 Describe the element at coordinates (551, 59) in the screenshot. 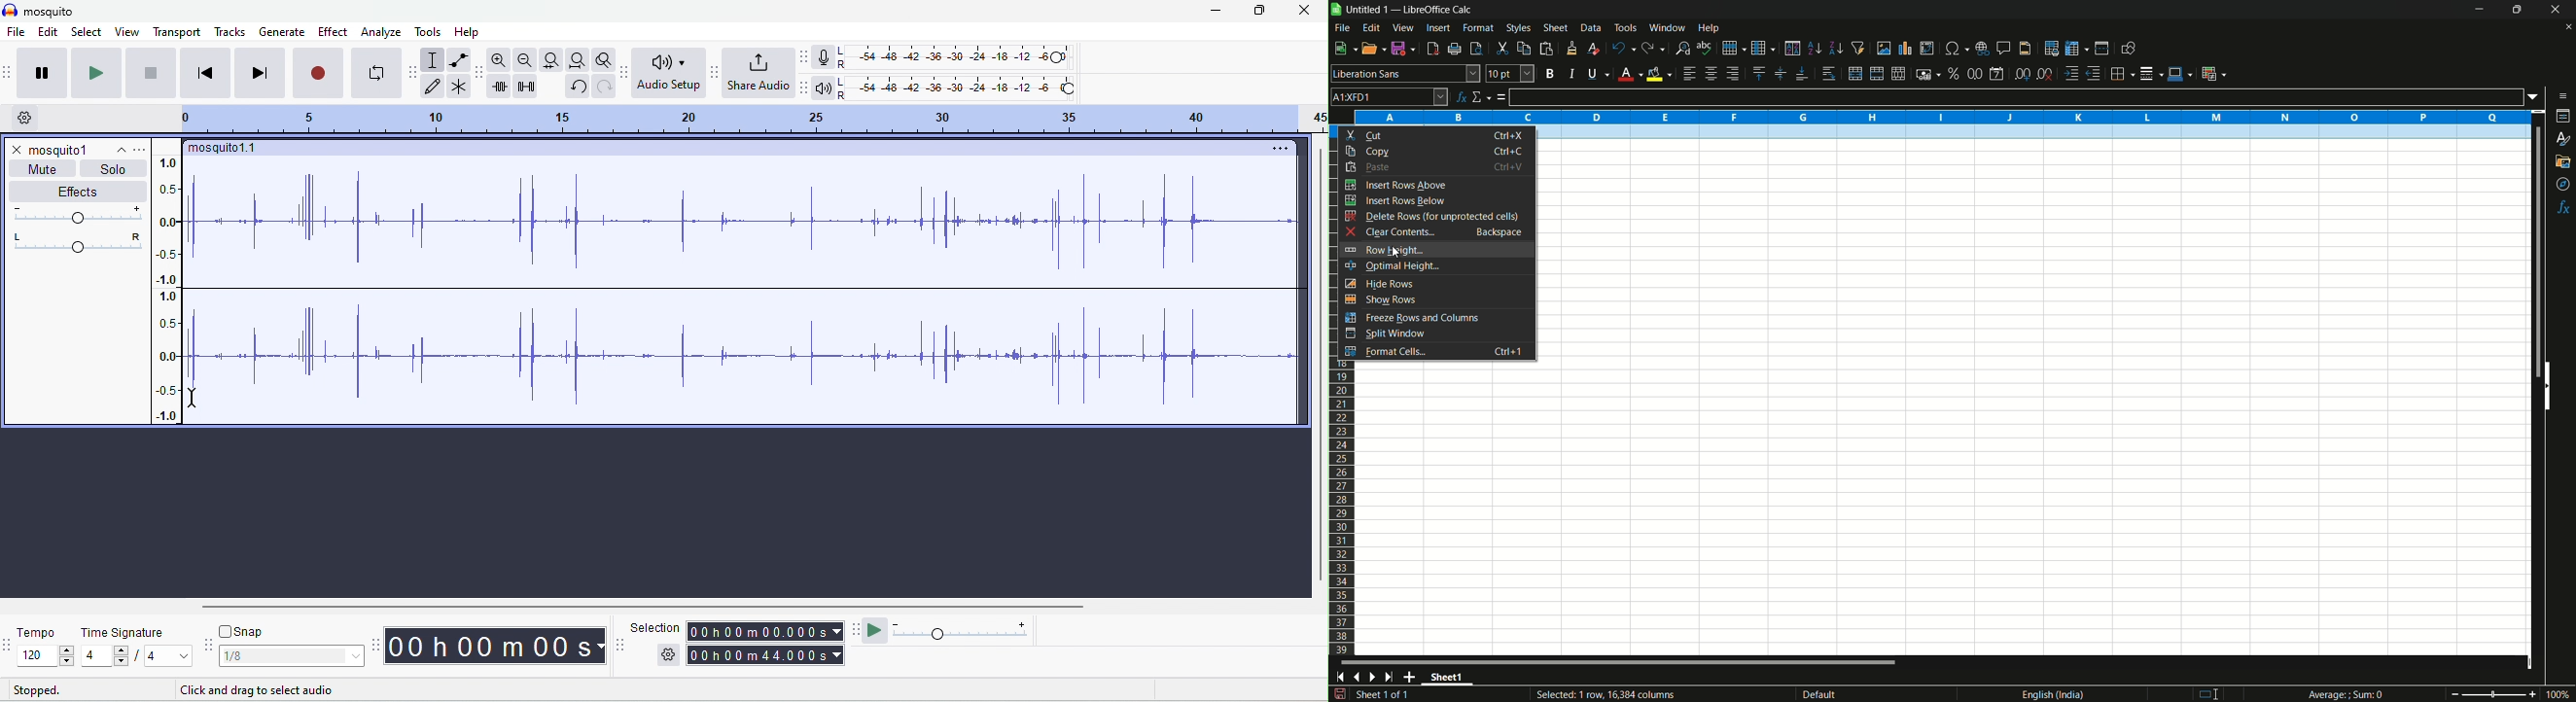

I see `fit to track width` at that location.